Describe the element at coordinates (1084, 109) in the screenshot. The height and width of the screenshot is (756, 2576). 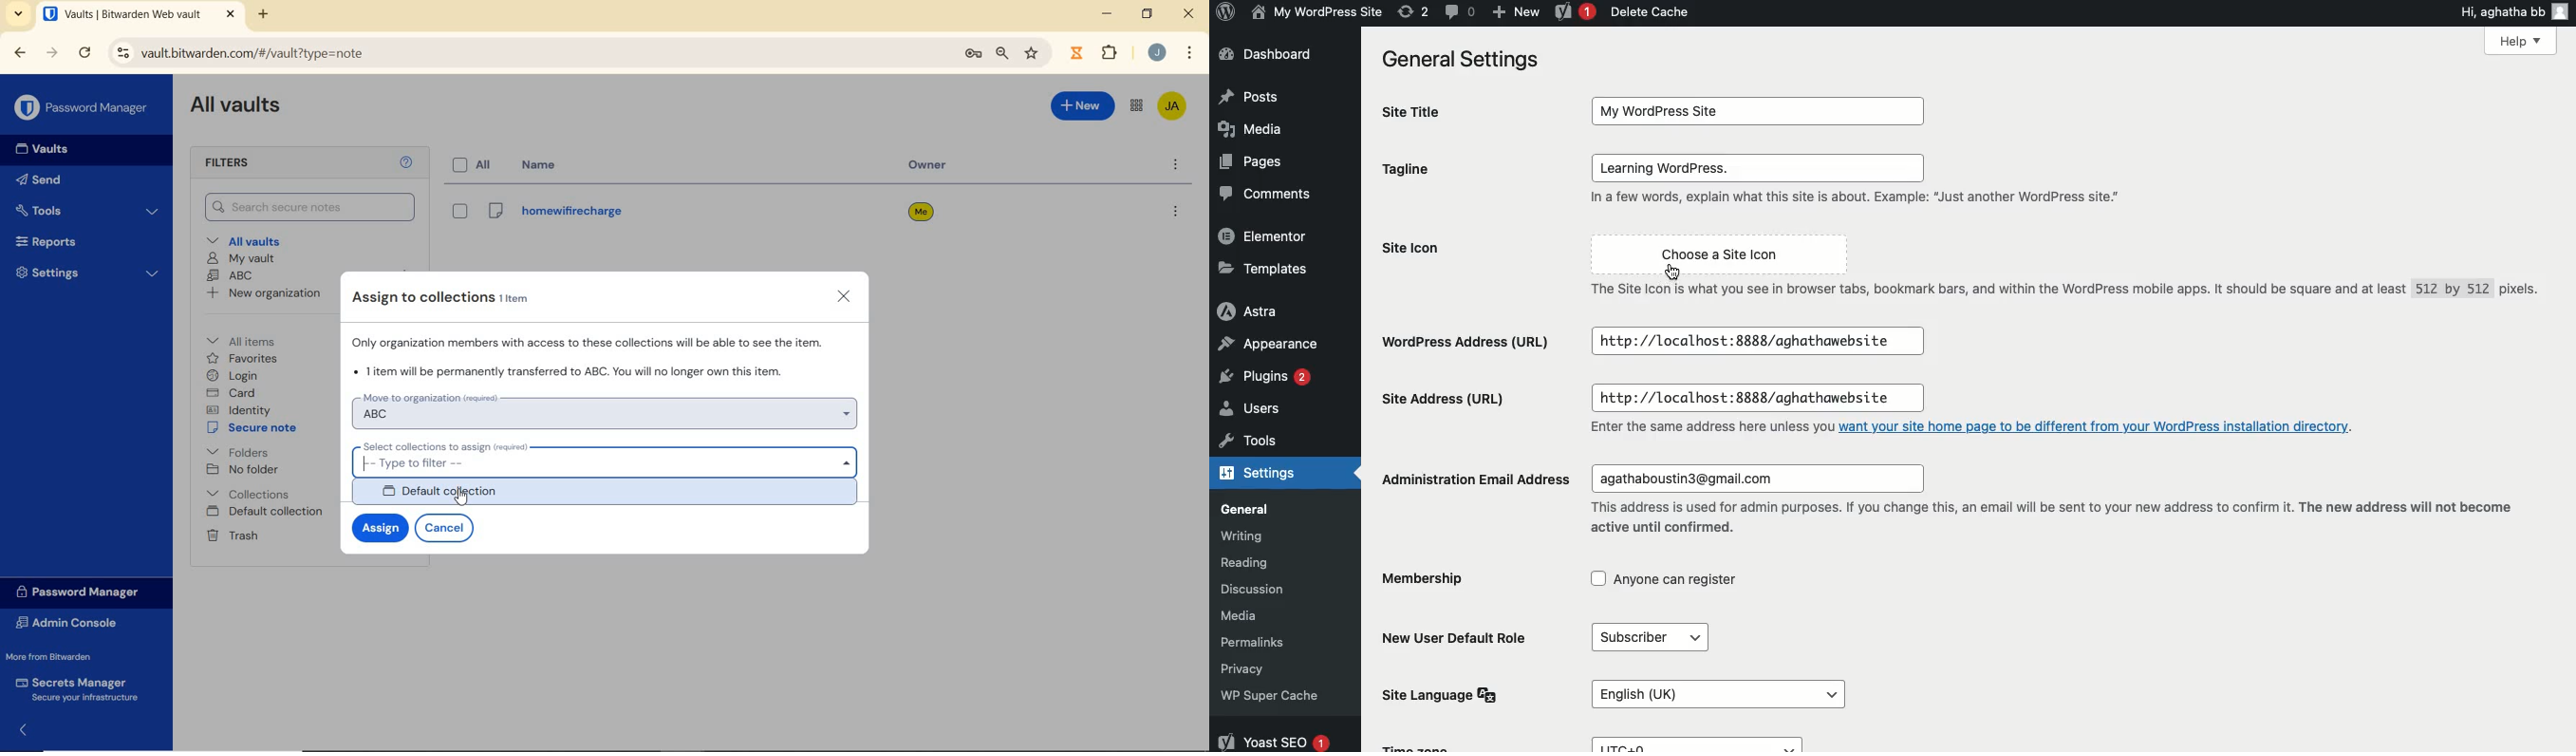
I see `New` at that location.